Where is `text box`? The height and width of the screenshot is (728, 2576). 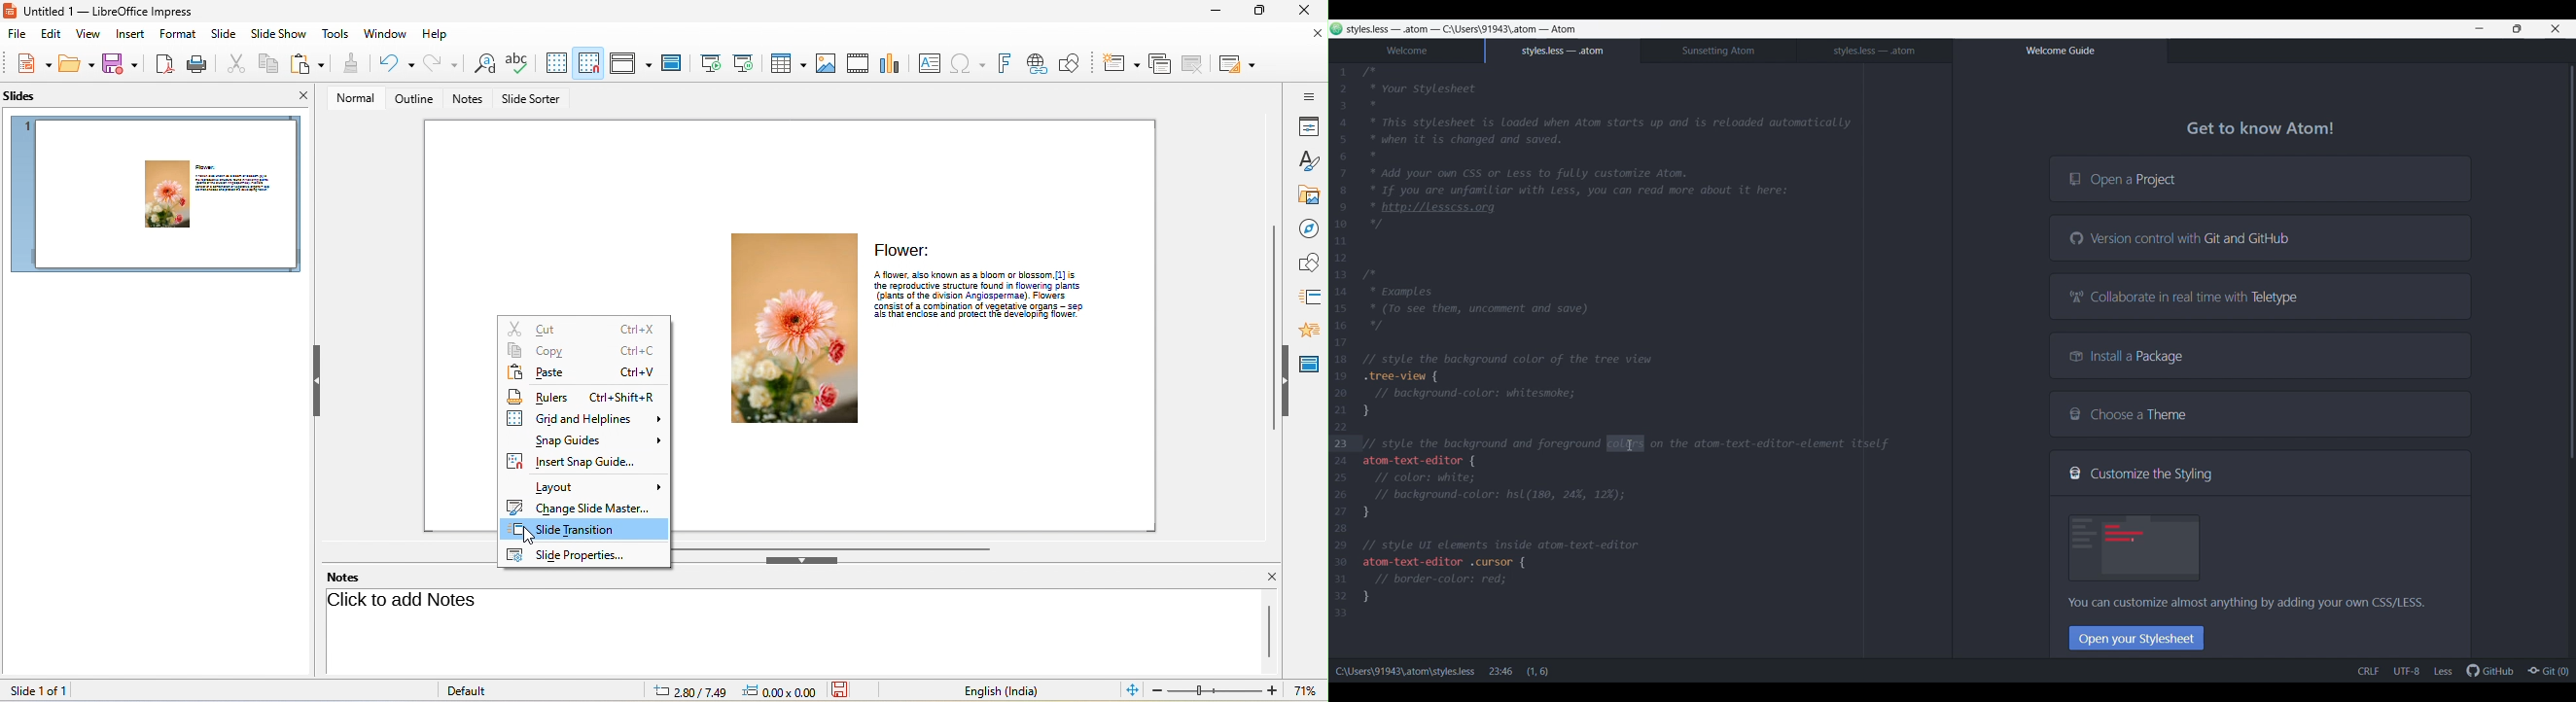 text box is located at coordinates (931, 62).